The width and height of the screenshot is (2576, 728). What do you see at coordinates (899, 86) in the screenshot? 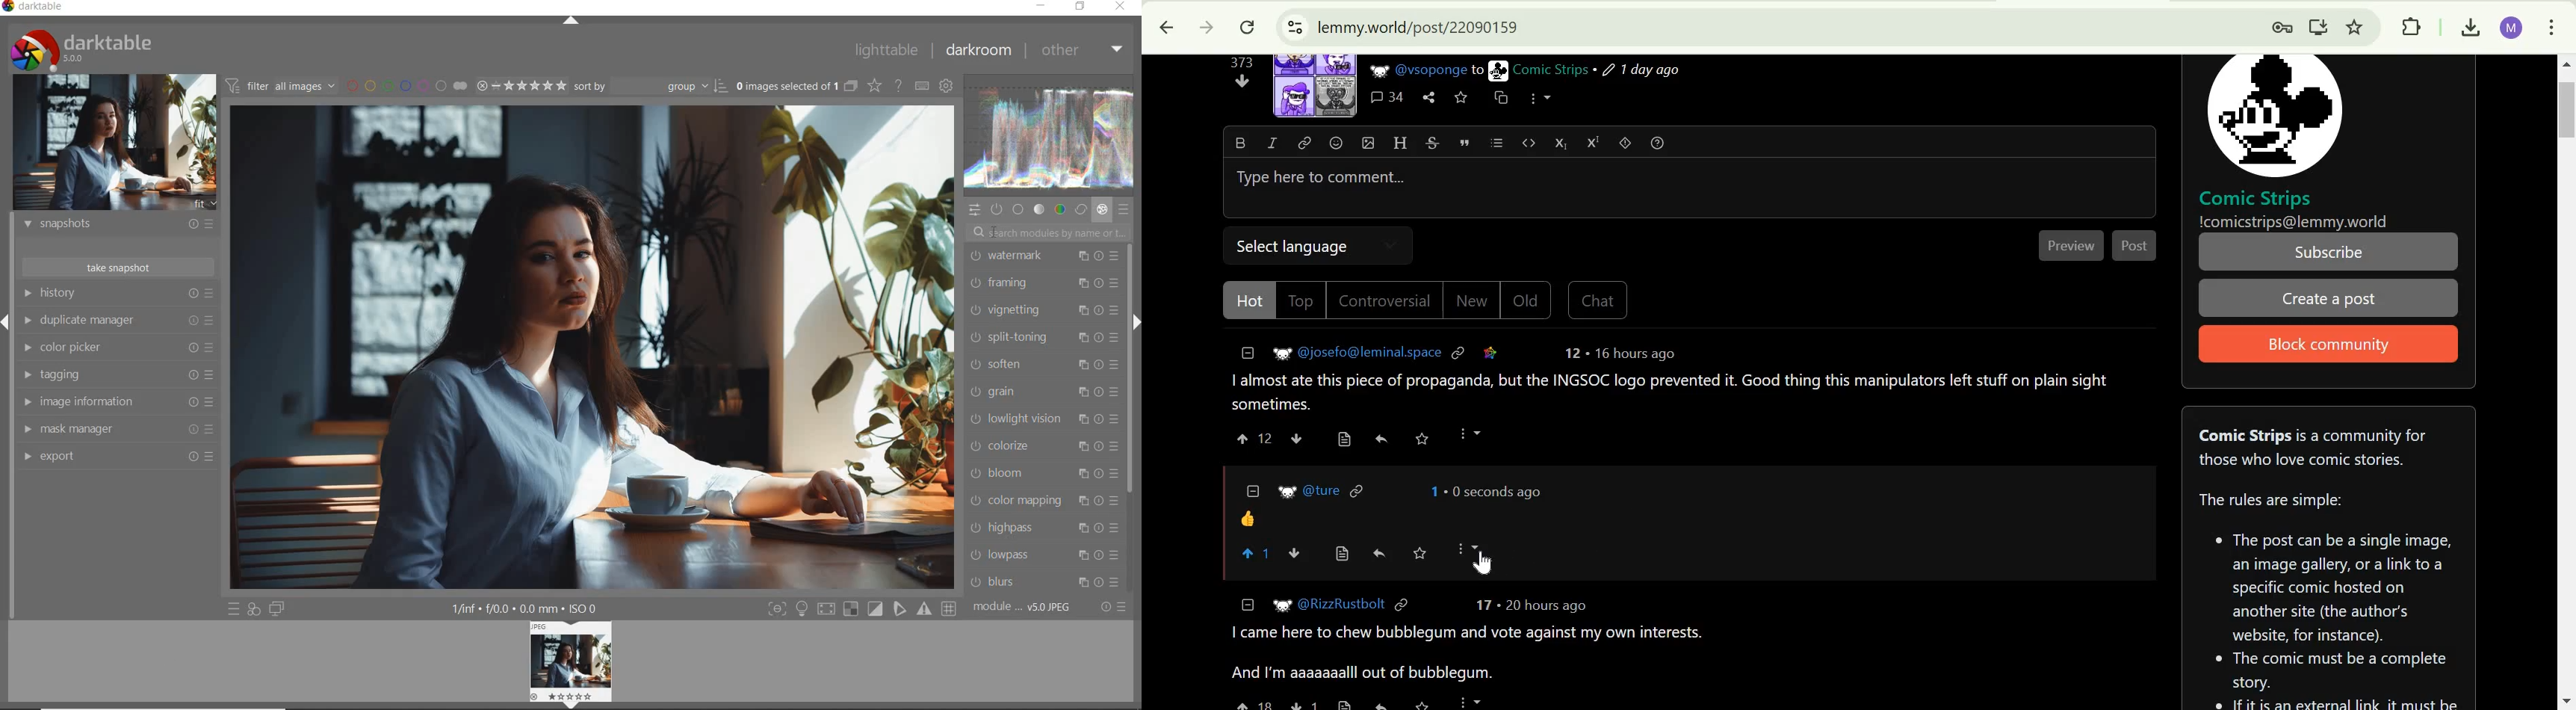
I see `enable online help` at bounding box center [899, 86].